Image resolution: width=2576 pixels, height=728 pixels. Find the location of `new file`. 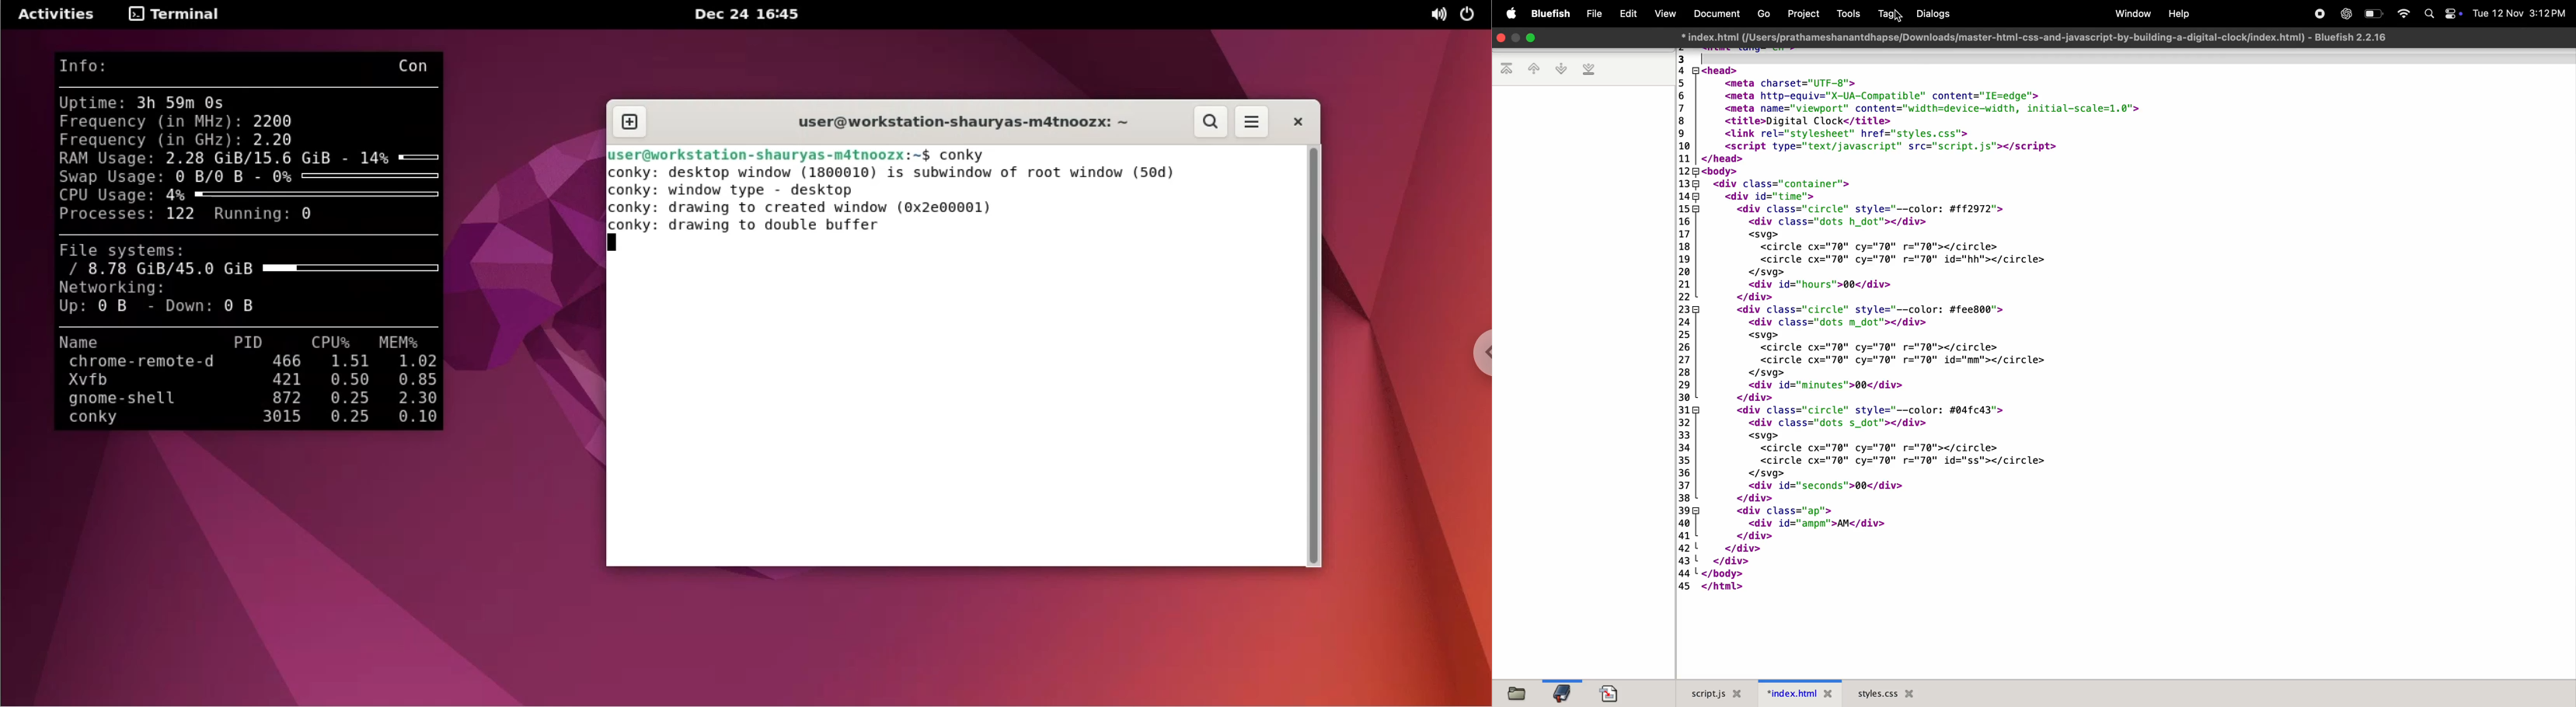

new file is located at coordinates (1513, 692).